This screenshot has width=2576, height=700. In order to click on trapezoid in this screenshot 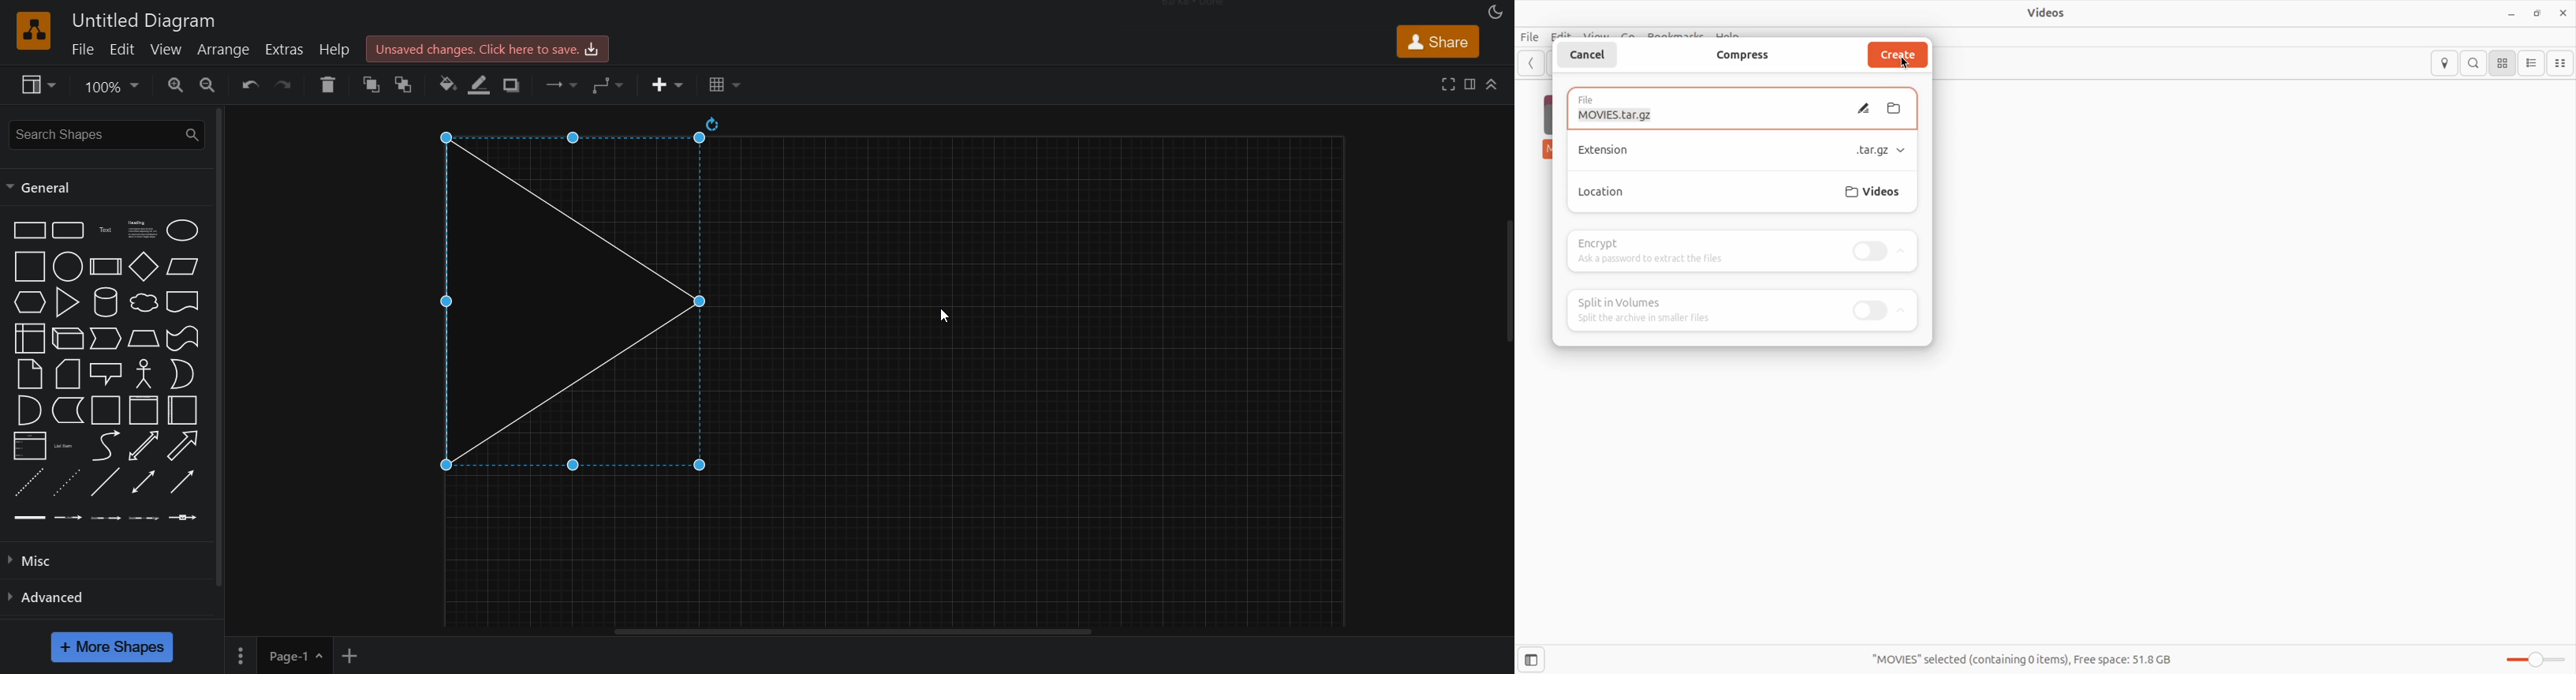, I will do `click(144, 339)`.